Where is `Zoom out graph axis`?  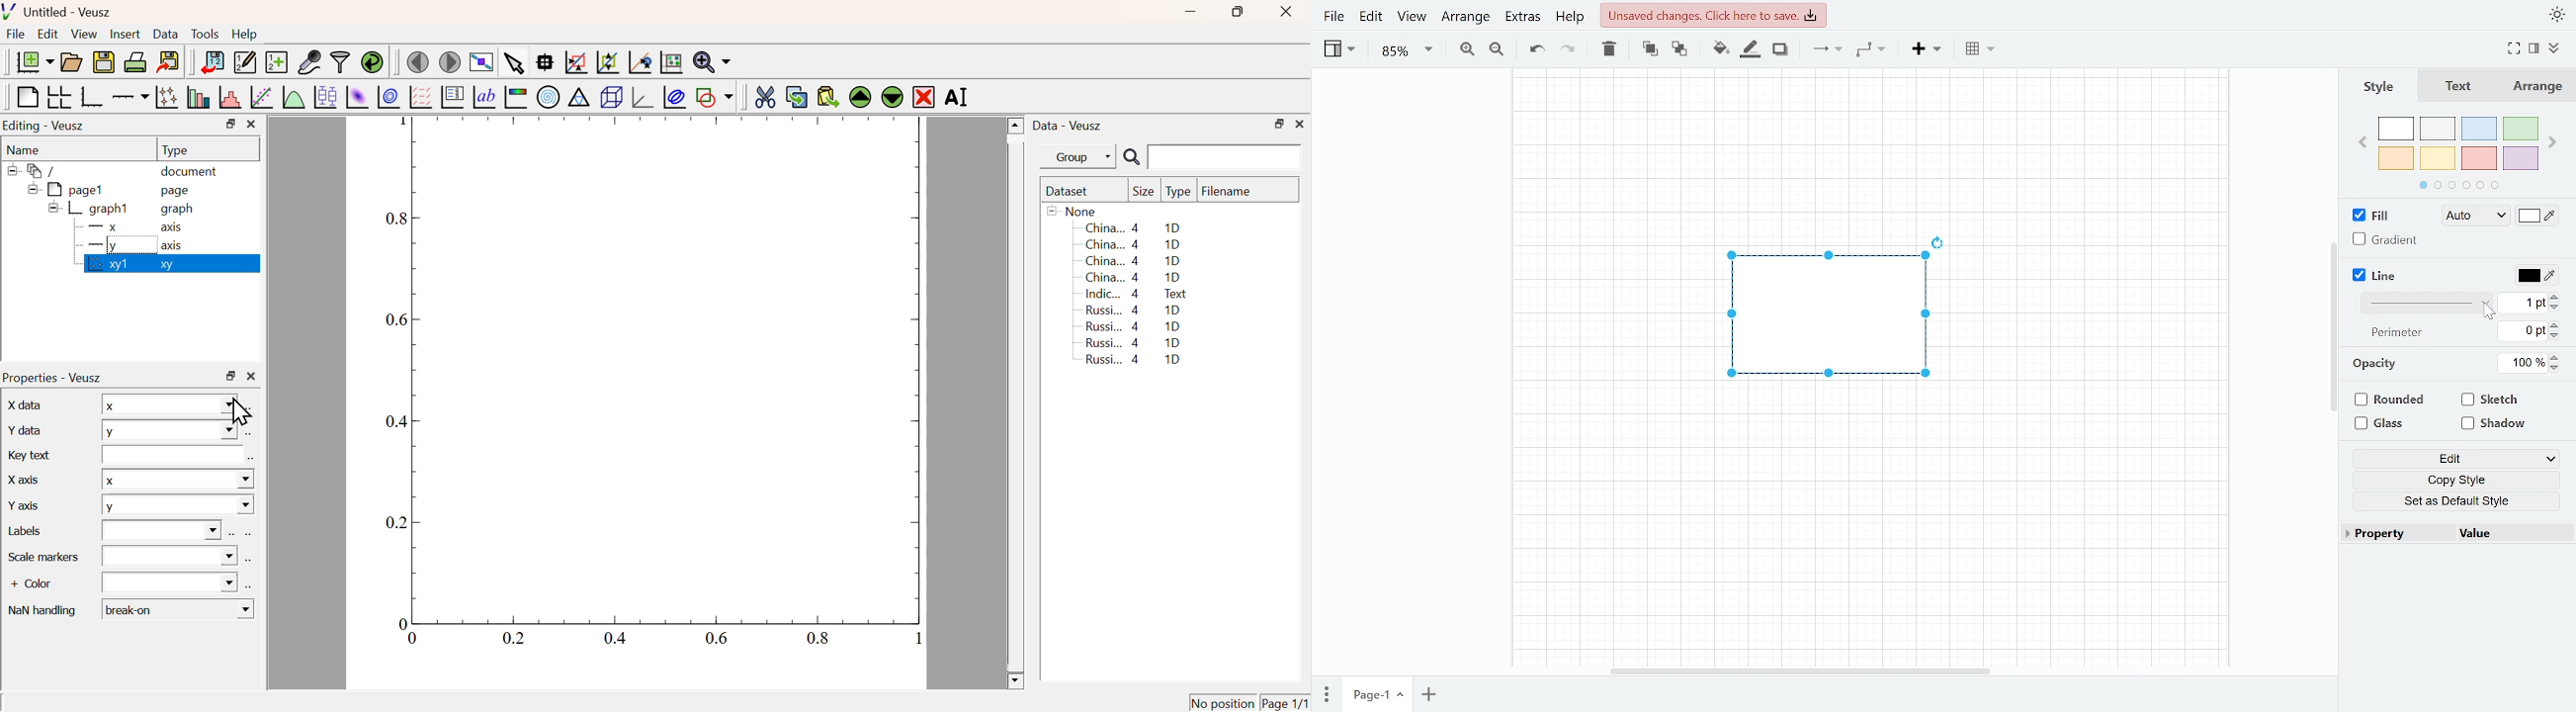 Zoom out graph axis is located at coordinates (607, 61).